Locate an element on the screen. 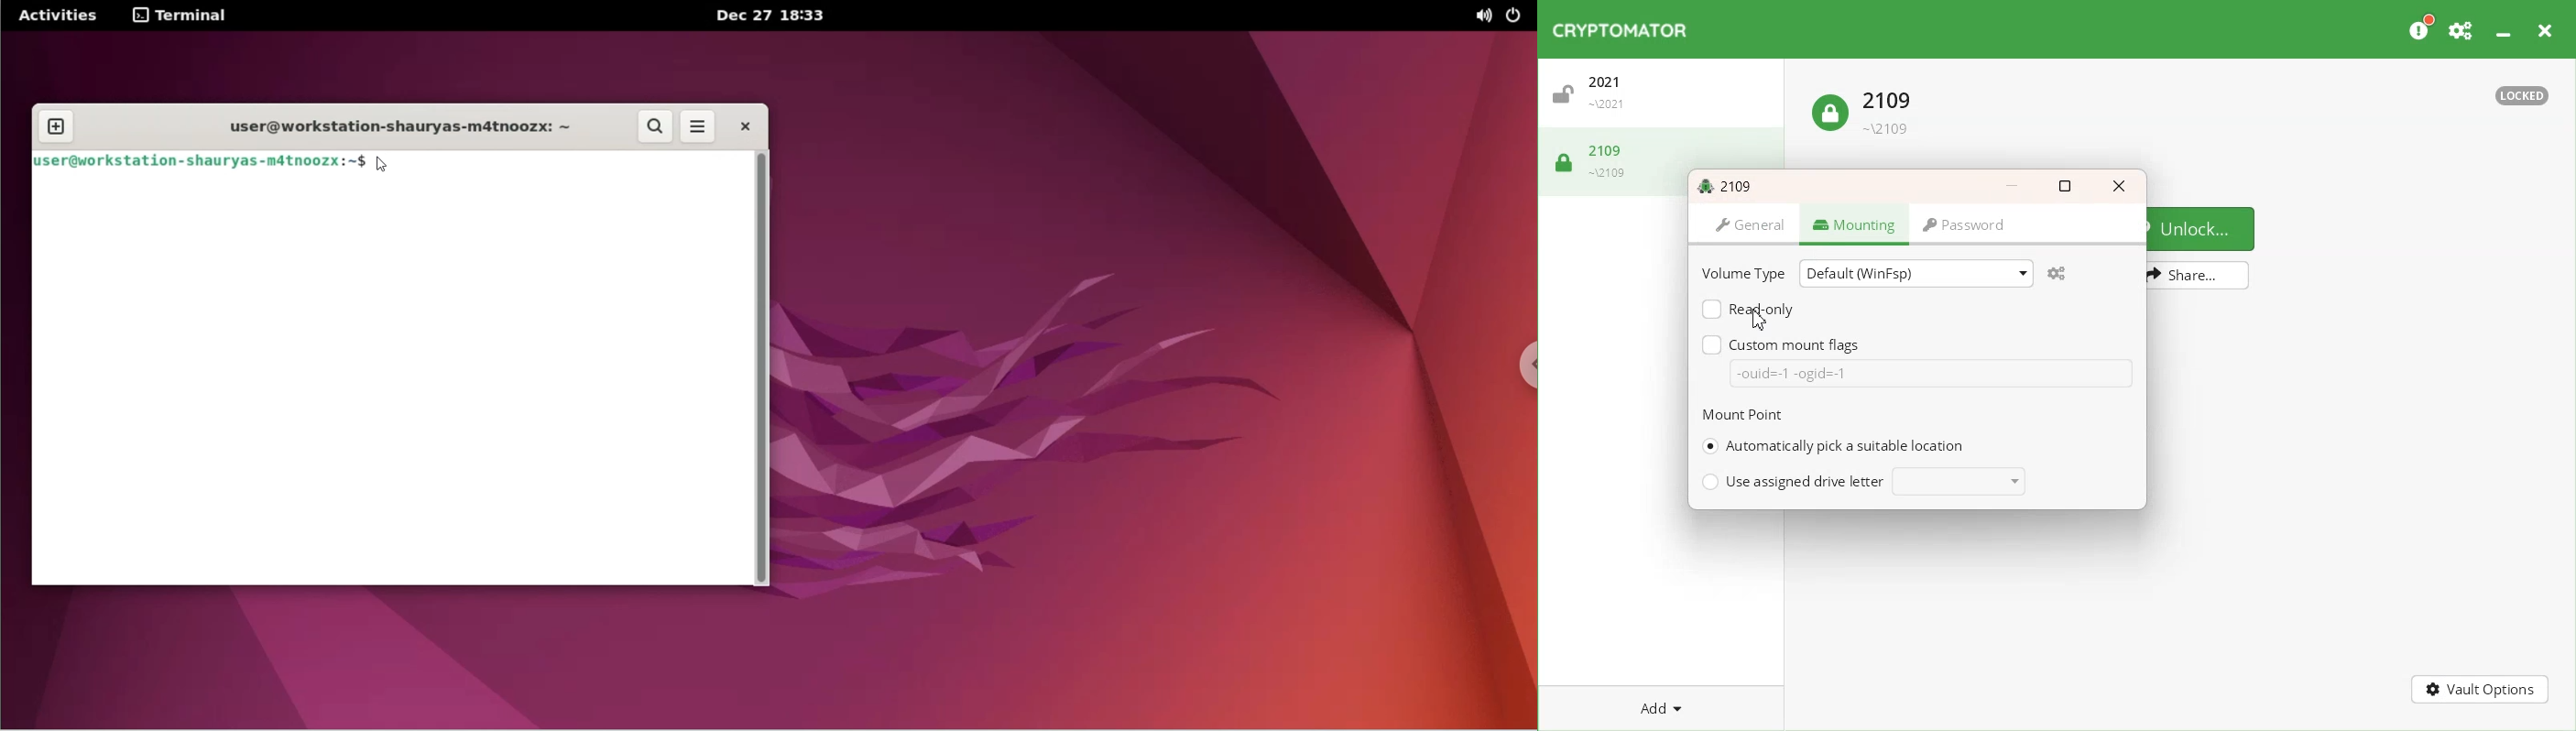  Preferences is located at coordinates (2461, 29).